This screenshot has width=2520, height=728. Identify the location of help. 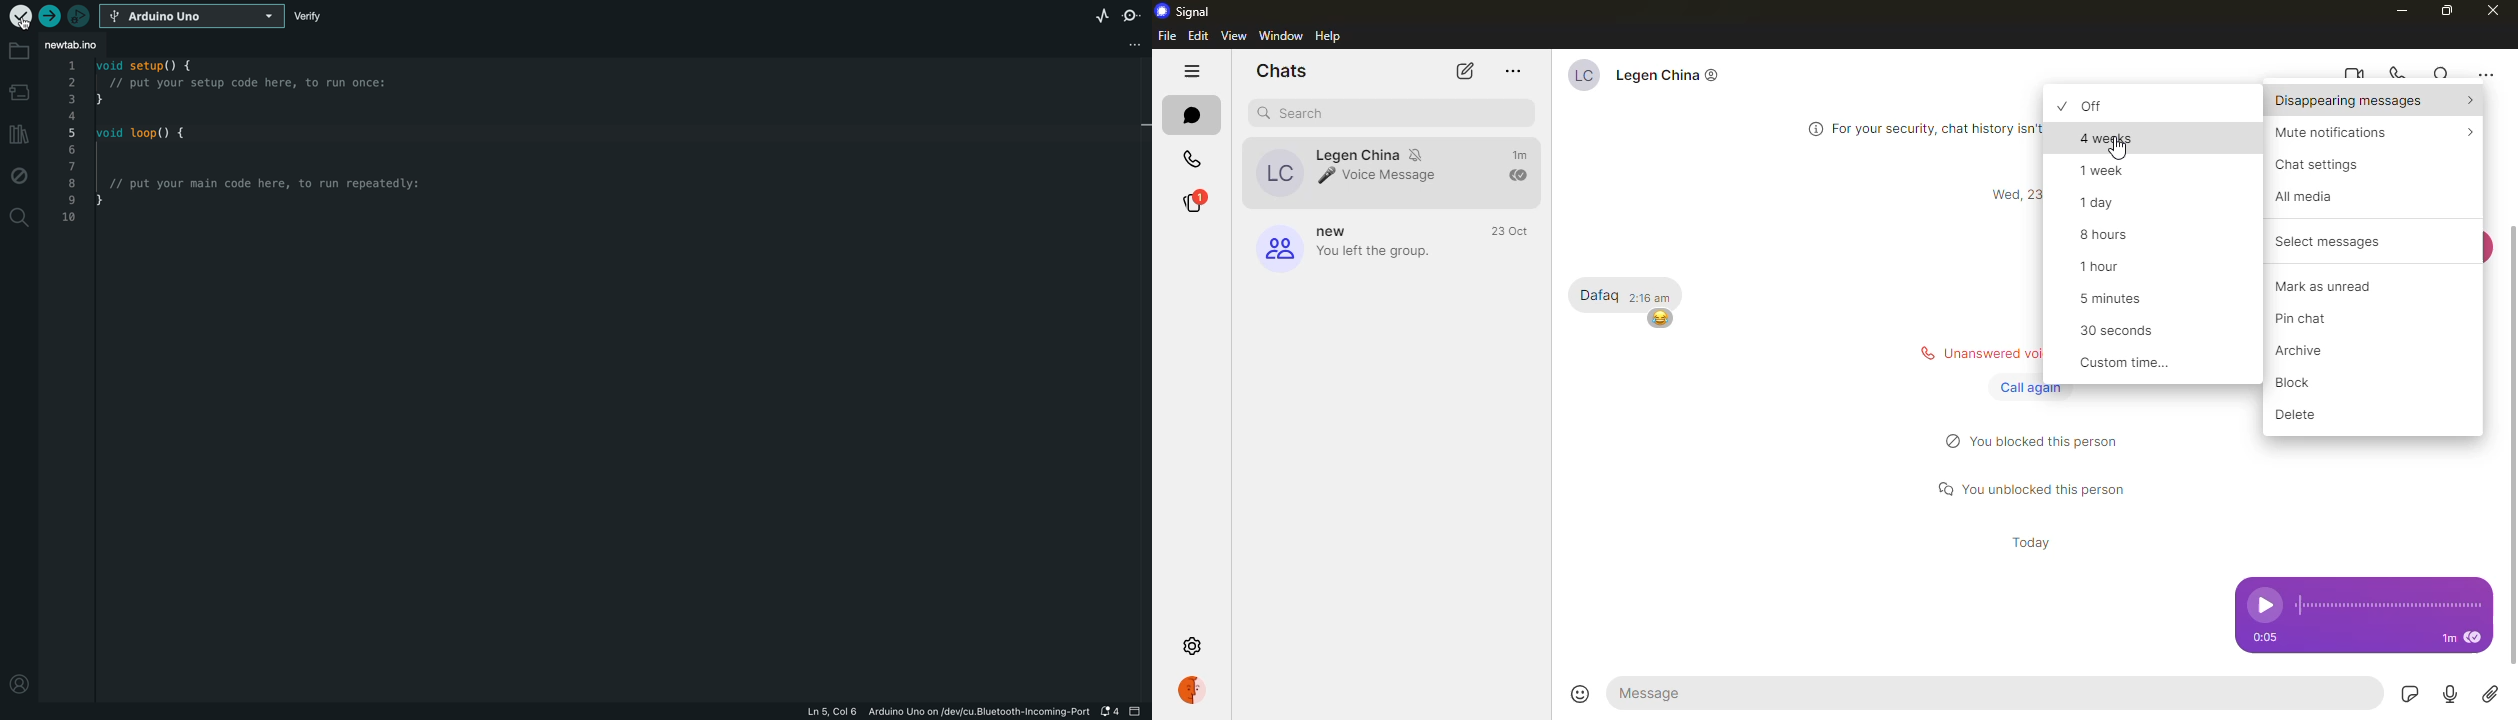
(1330, 36).